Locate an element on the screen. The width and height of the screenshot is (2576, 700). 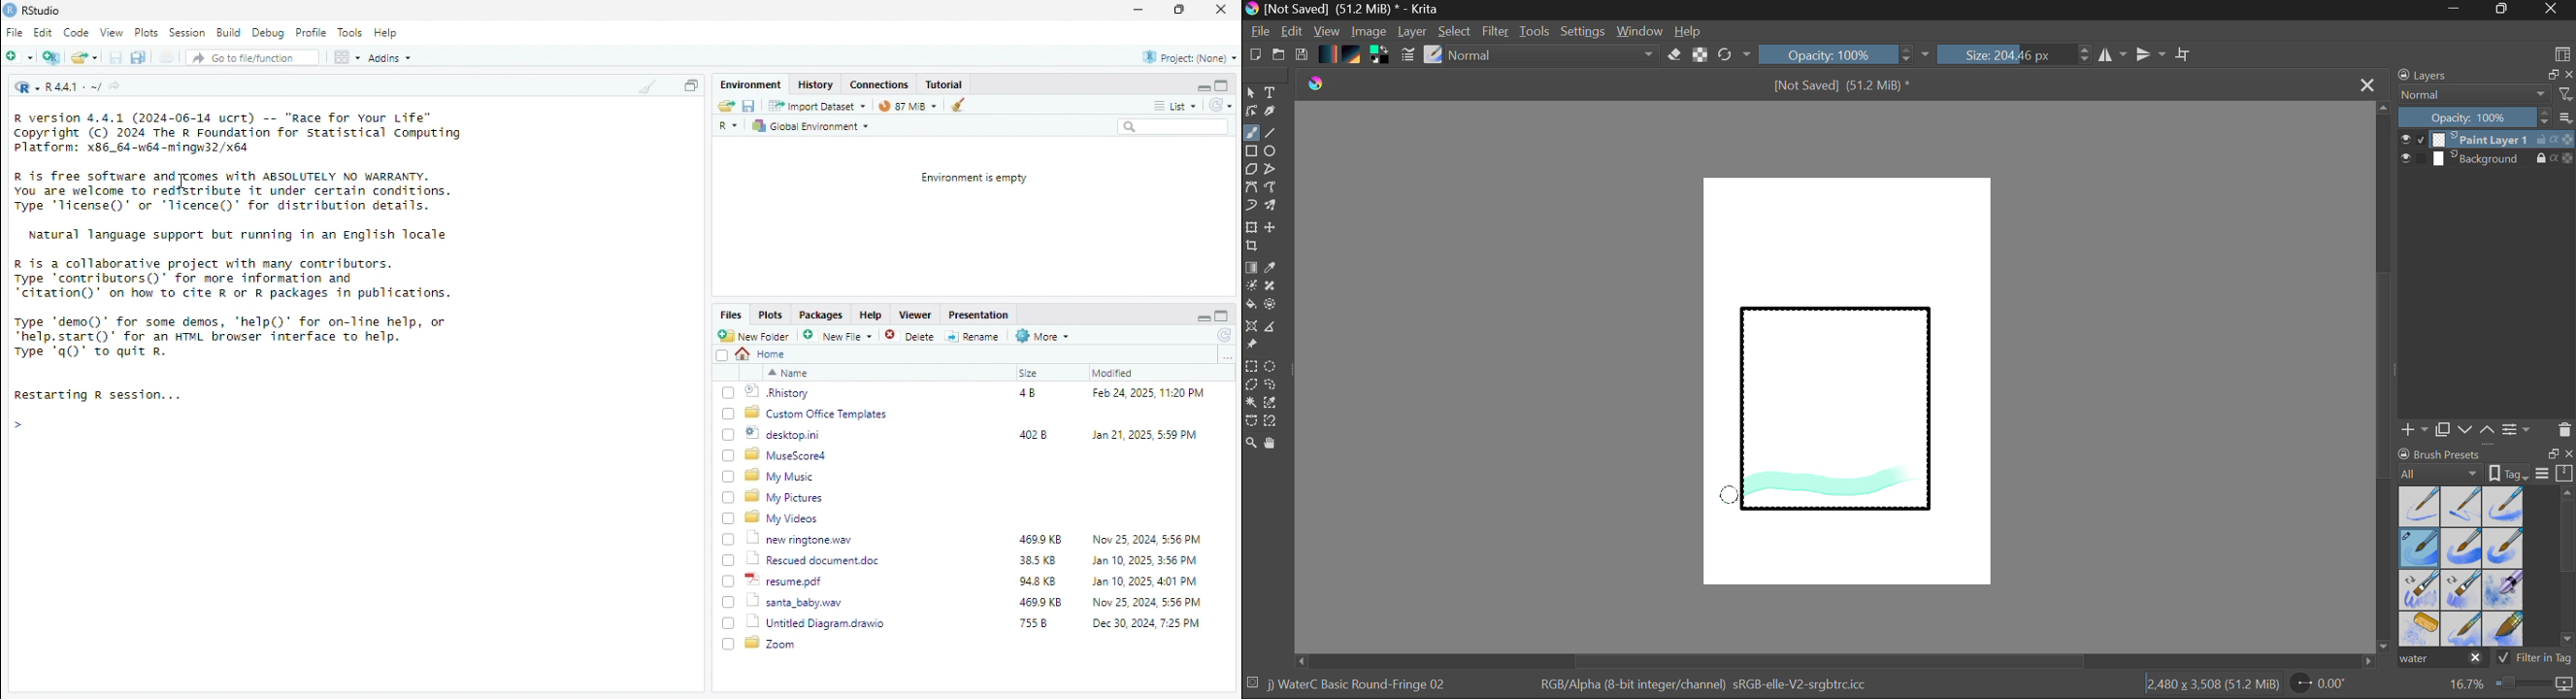
minimise is located at coordinates (1203, 87).